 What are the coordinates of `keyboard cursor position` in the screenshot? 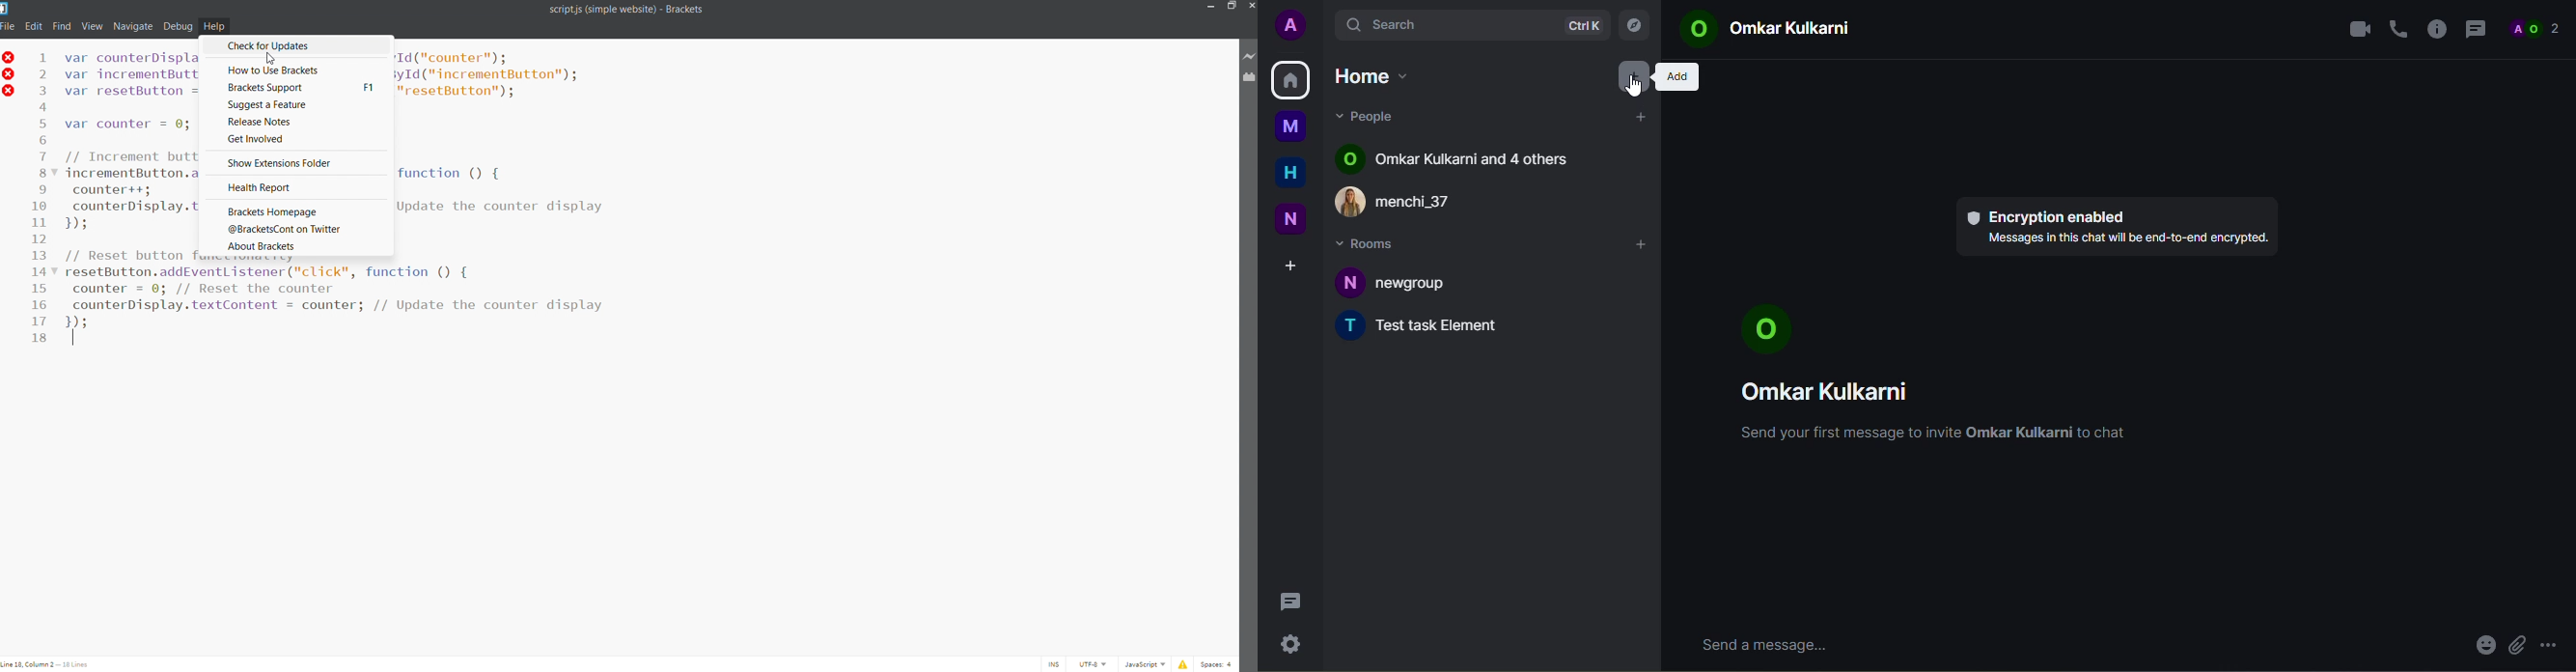 It's located at (49, 664).